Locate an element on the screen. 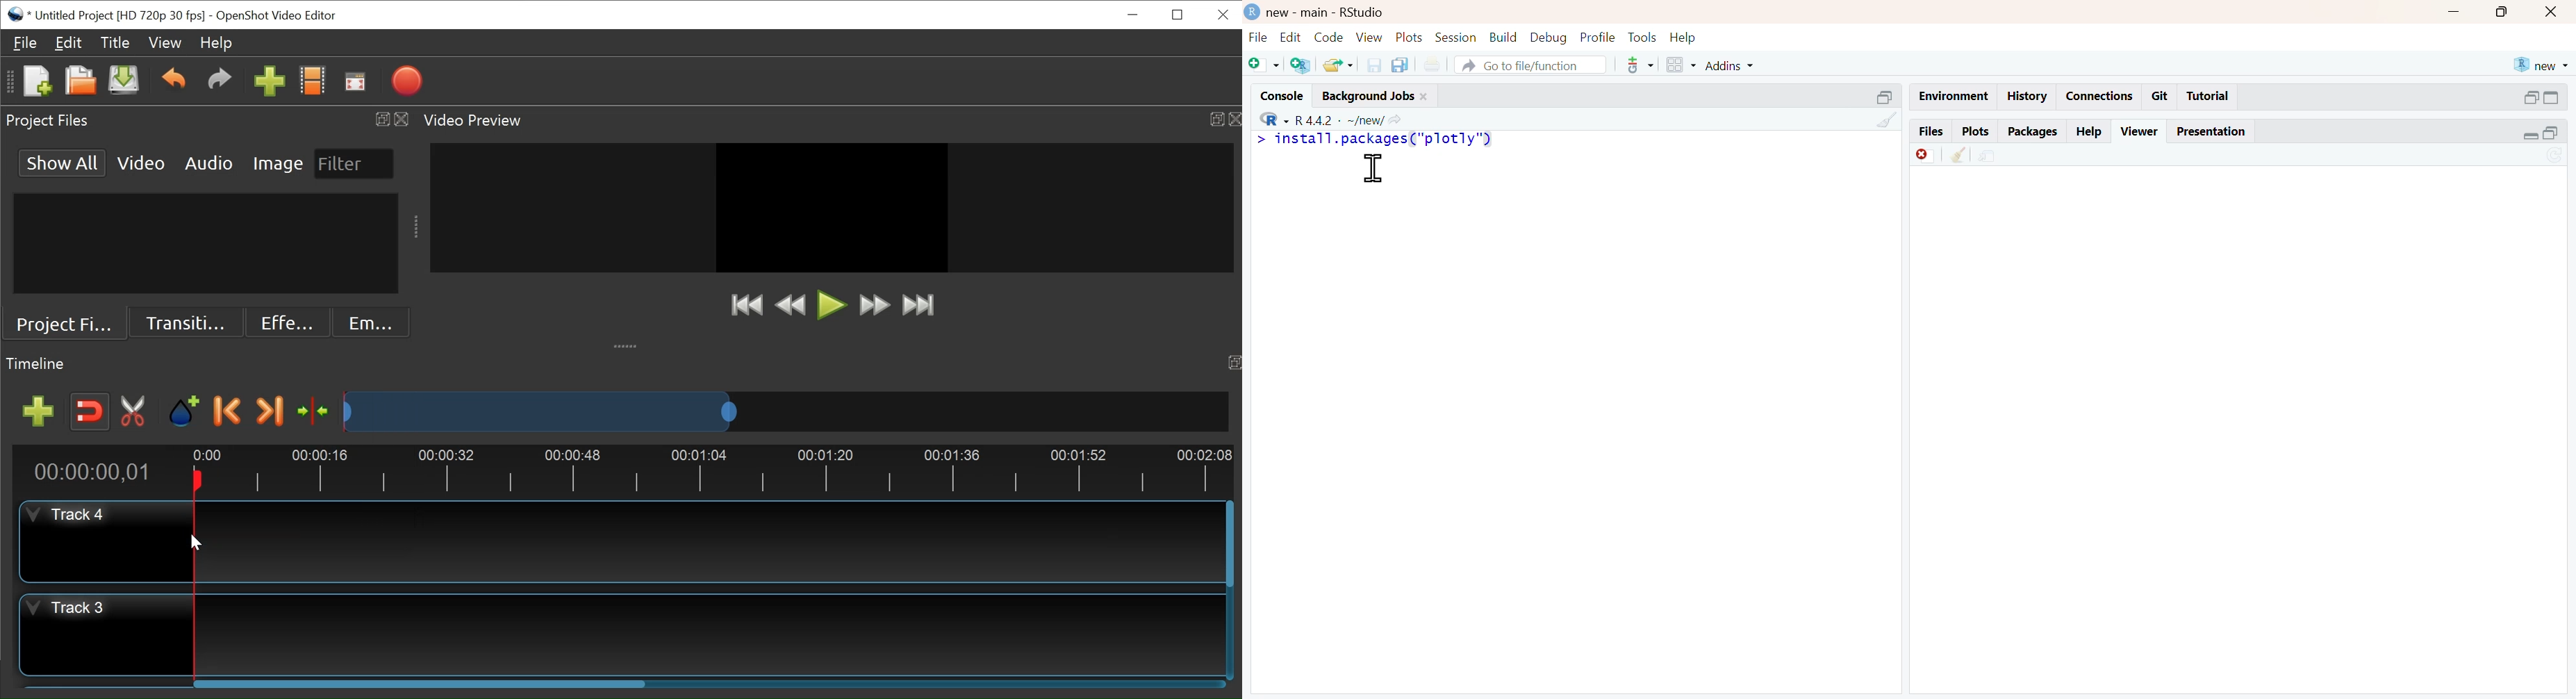  prompt cursor is located at coordinates (1255, 140).